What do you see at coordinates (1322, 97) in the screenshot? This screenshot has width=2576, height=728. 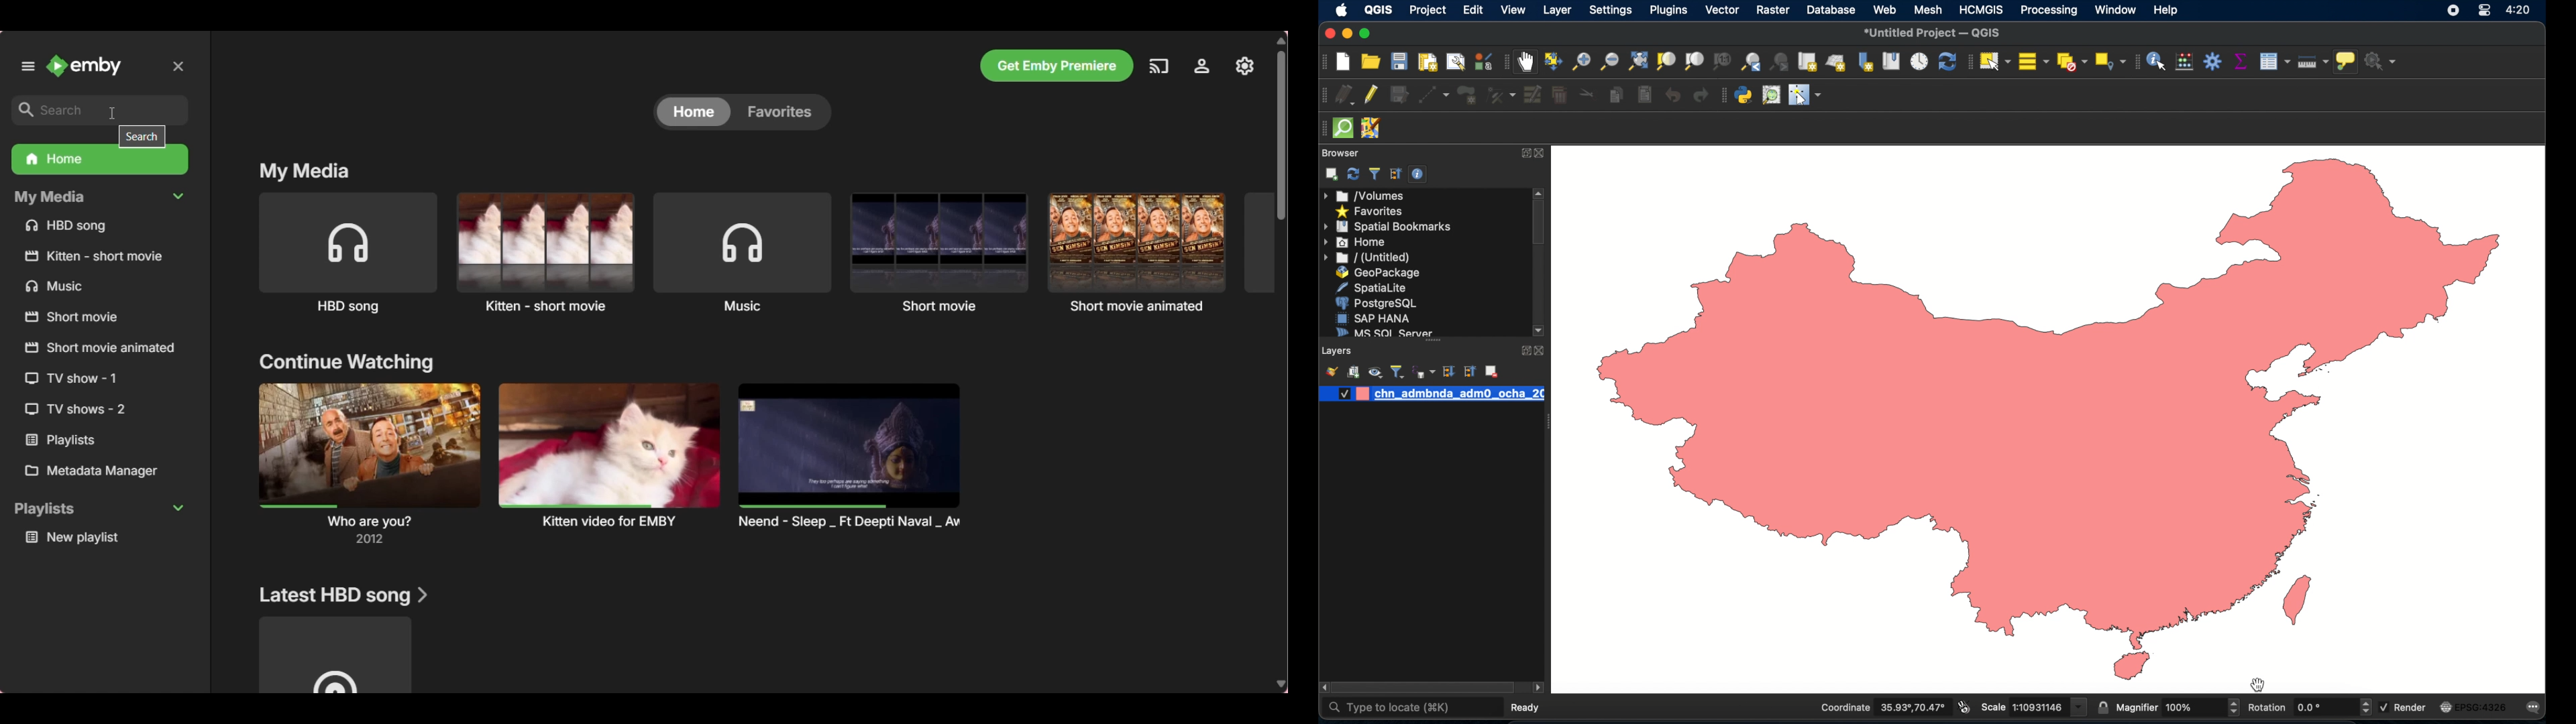 I see `digitizing toolbar` at bounding box center [1322, 97].